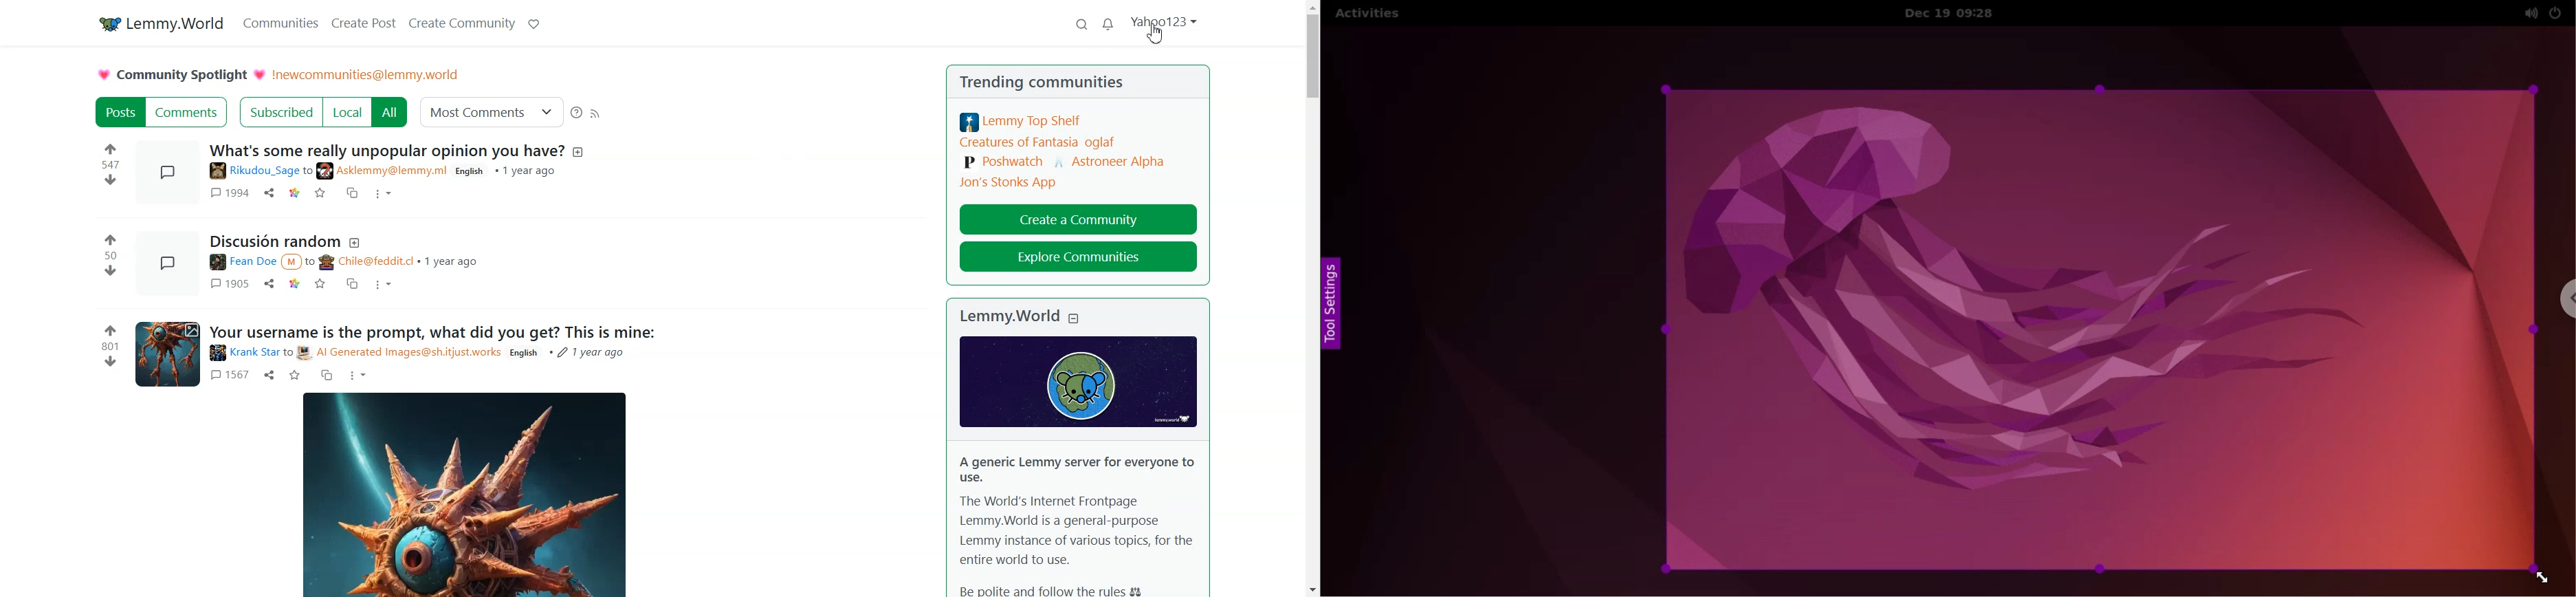 The image size is (2576, 616). I want to click on save, so click(322, 193).